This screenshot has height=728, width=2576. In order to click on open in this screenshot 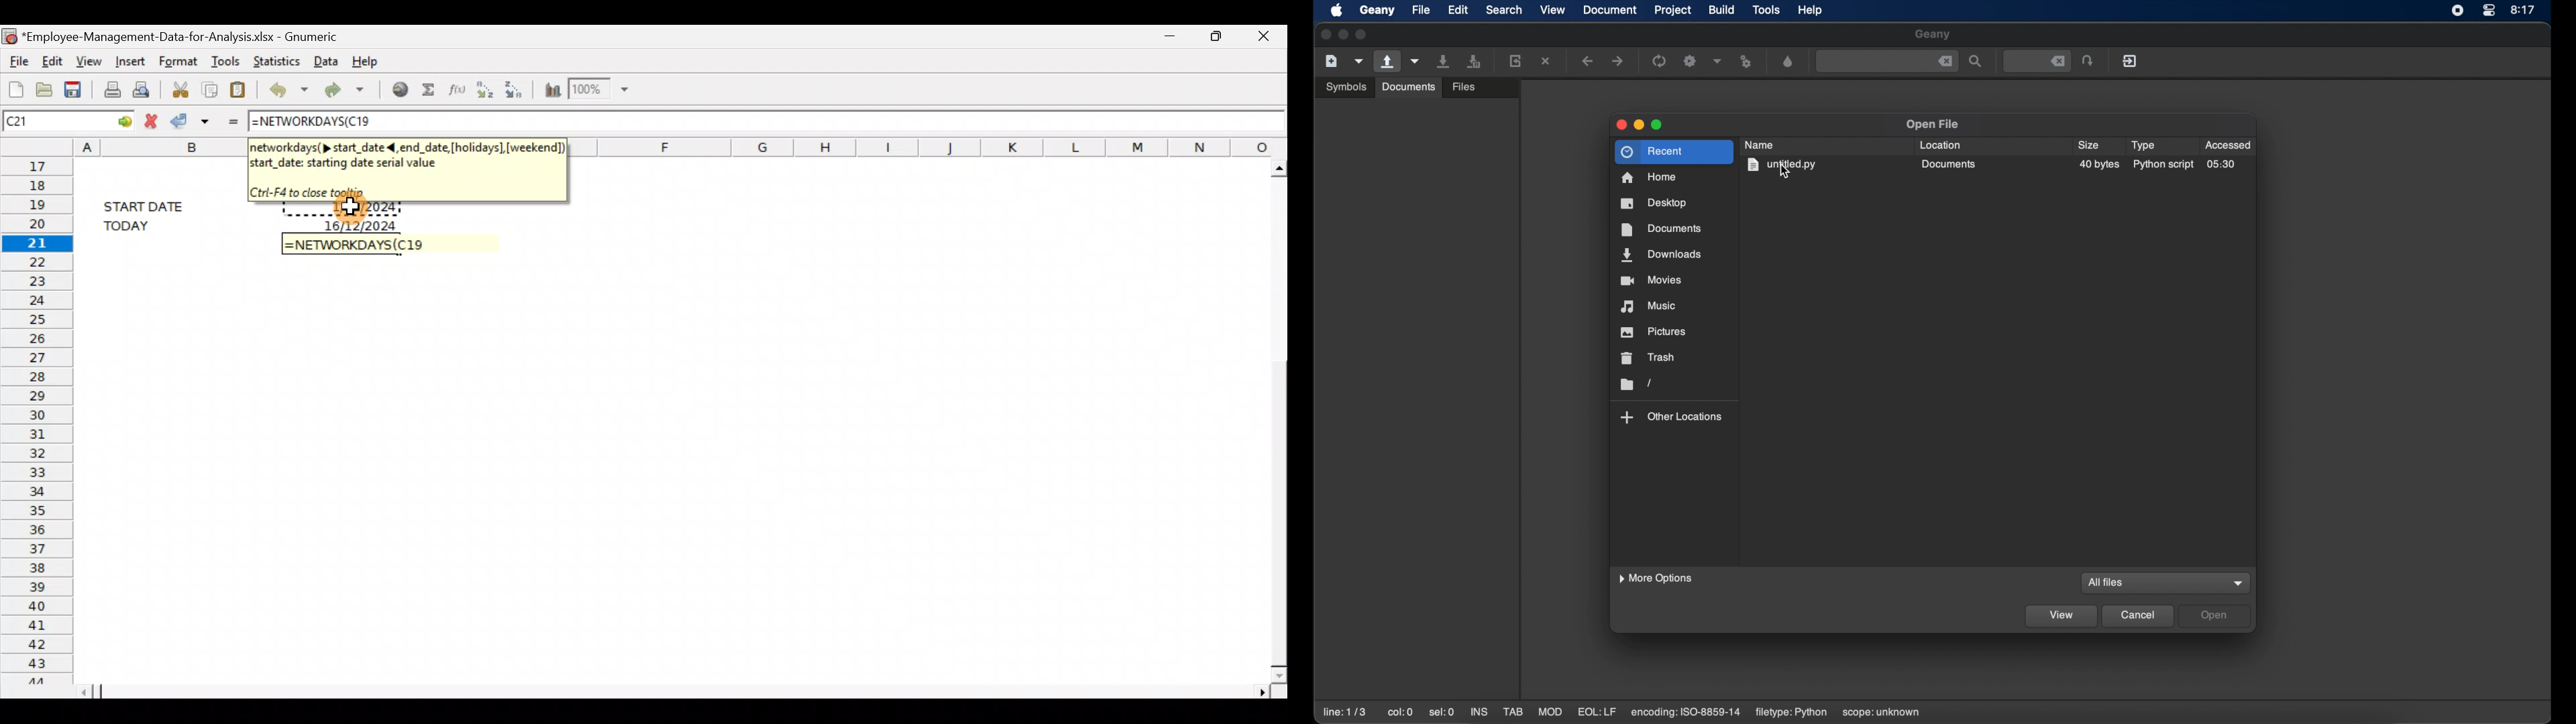, I will do `click(2215, 615)`.